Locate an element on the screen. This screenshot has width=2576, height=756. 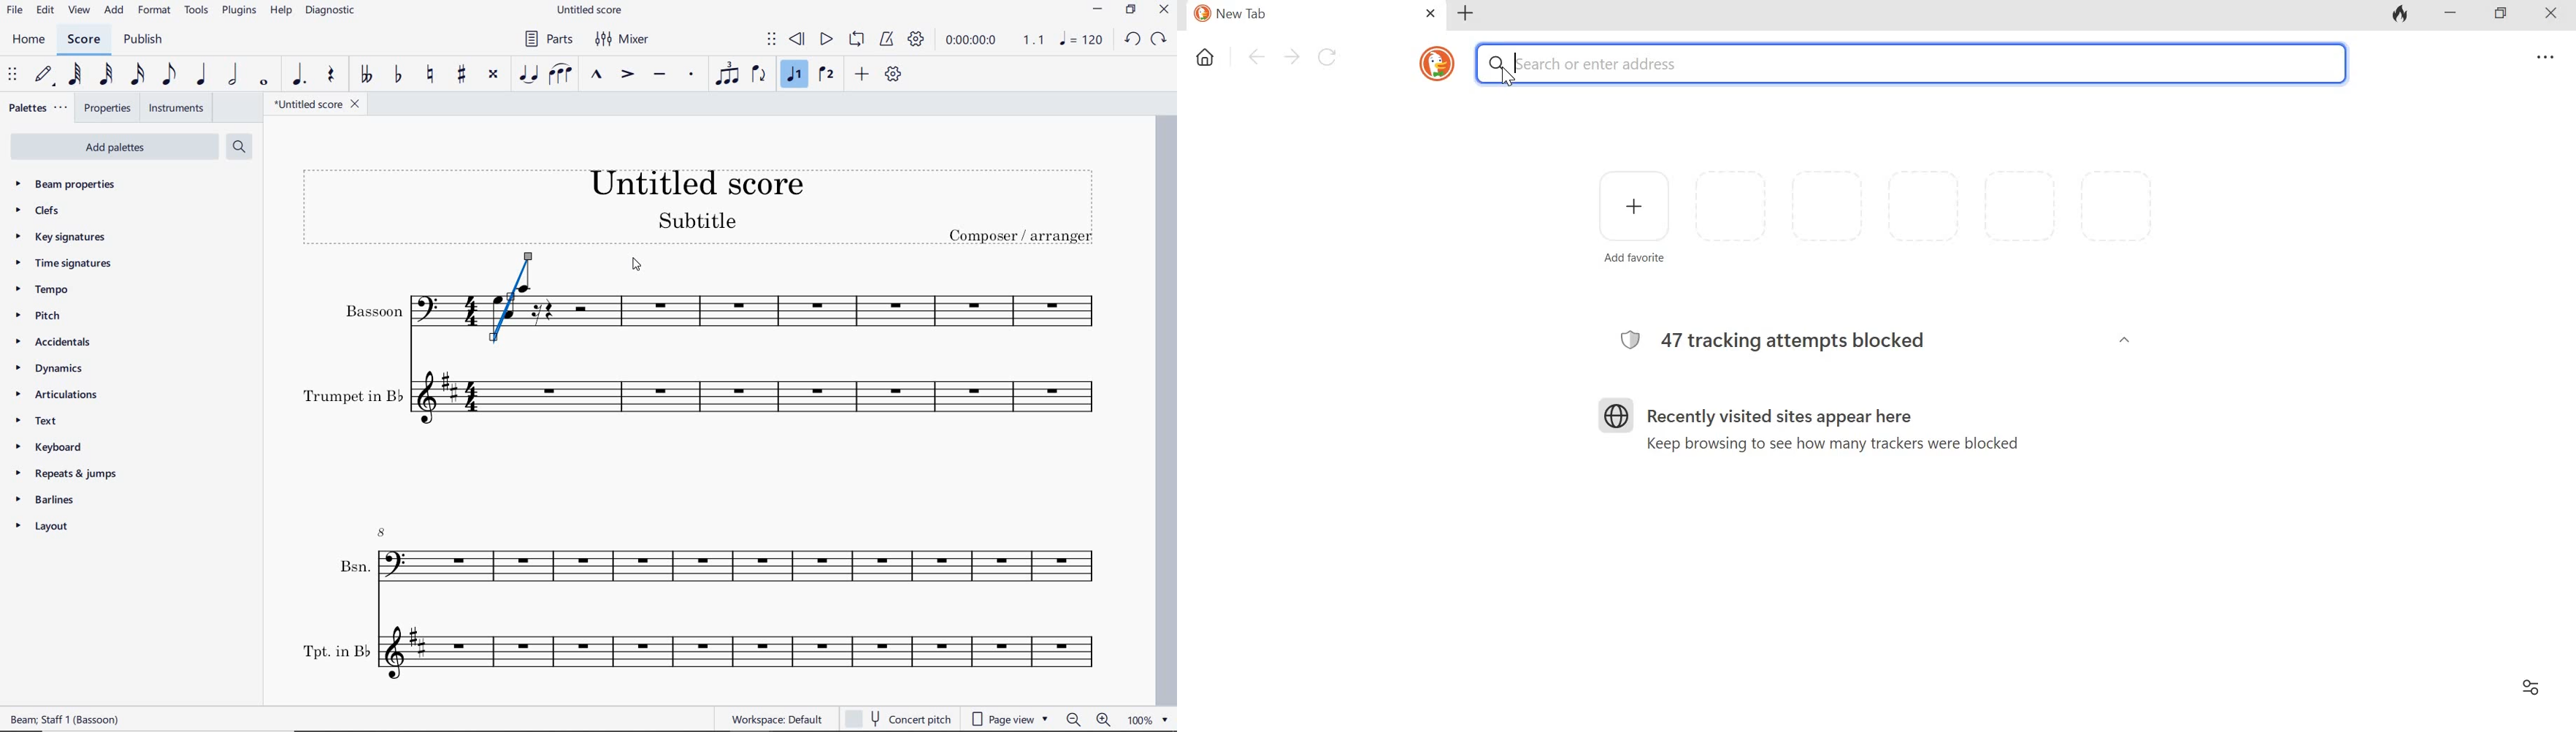
Maximize is located at coordinates (2503, 14).